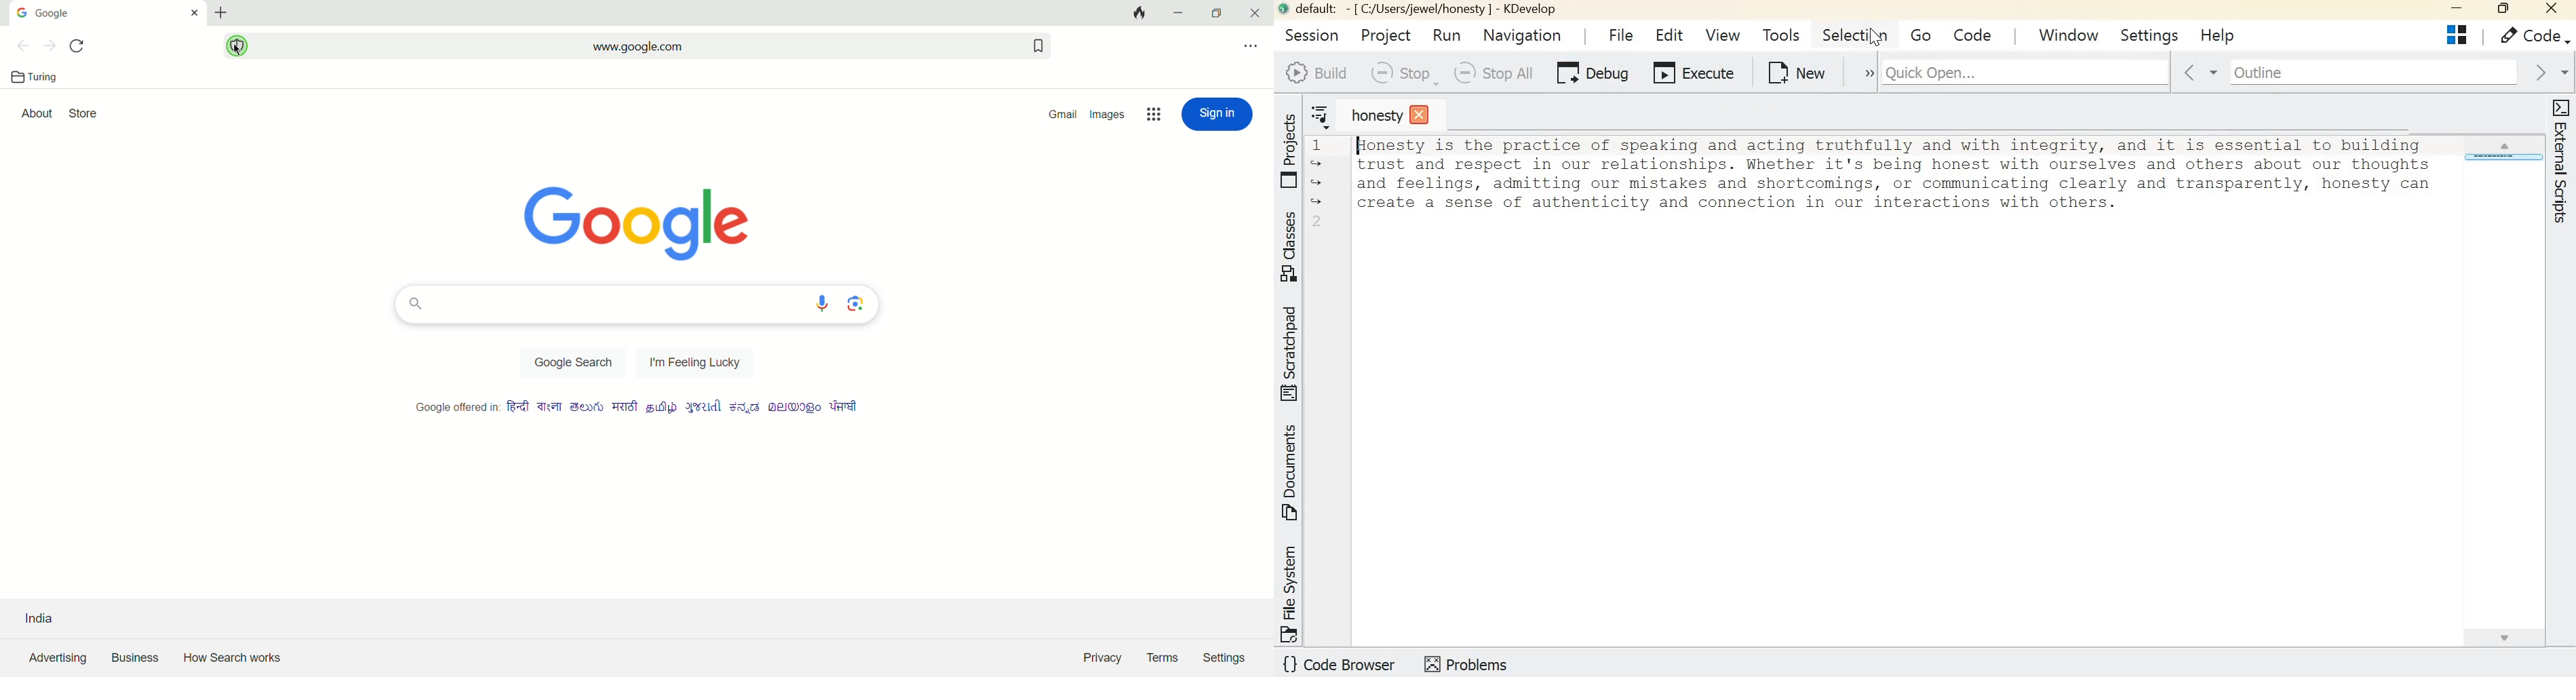 This screenshot has width=2576, height=700. I want to click on language, so click(703, 407).